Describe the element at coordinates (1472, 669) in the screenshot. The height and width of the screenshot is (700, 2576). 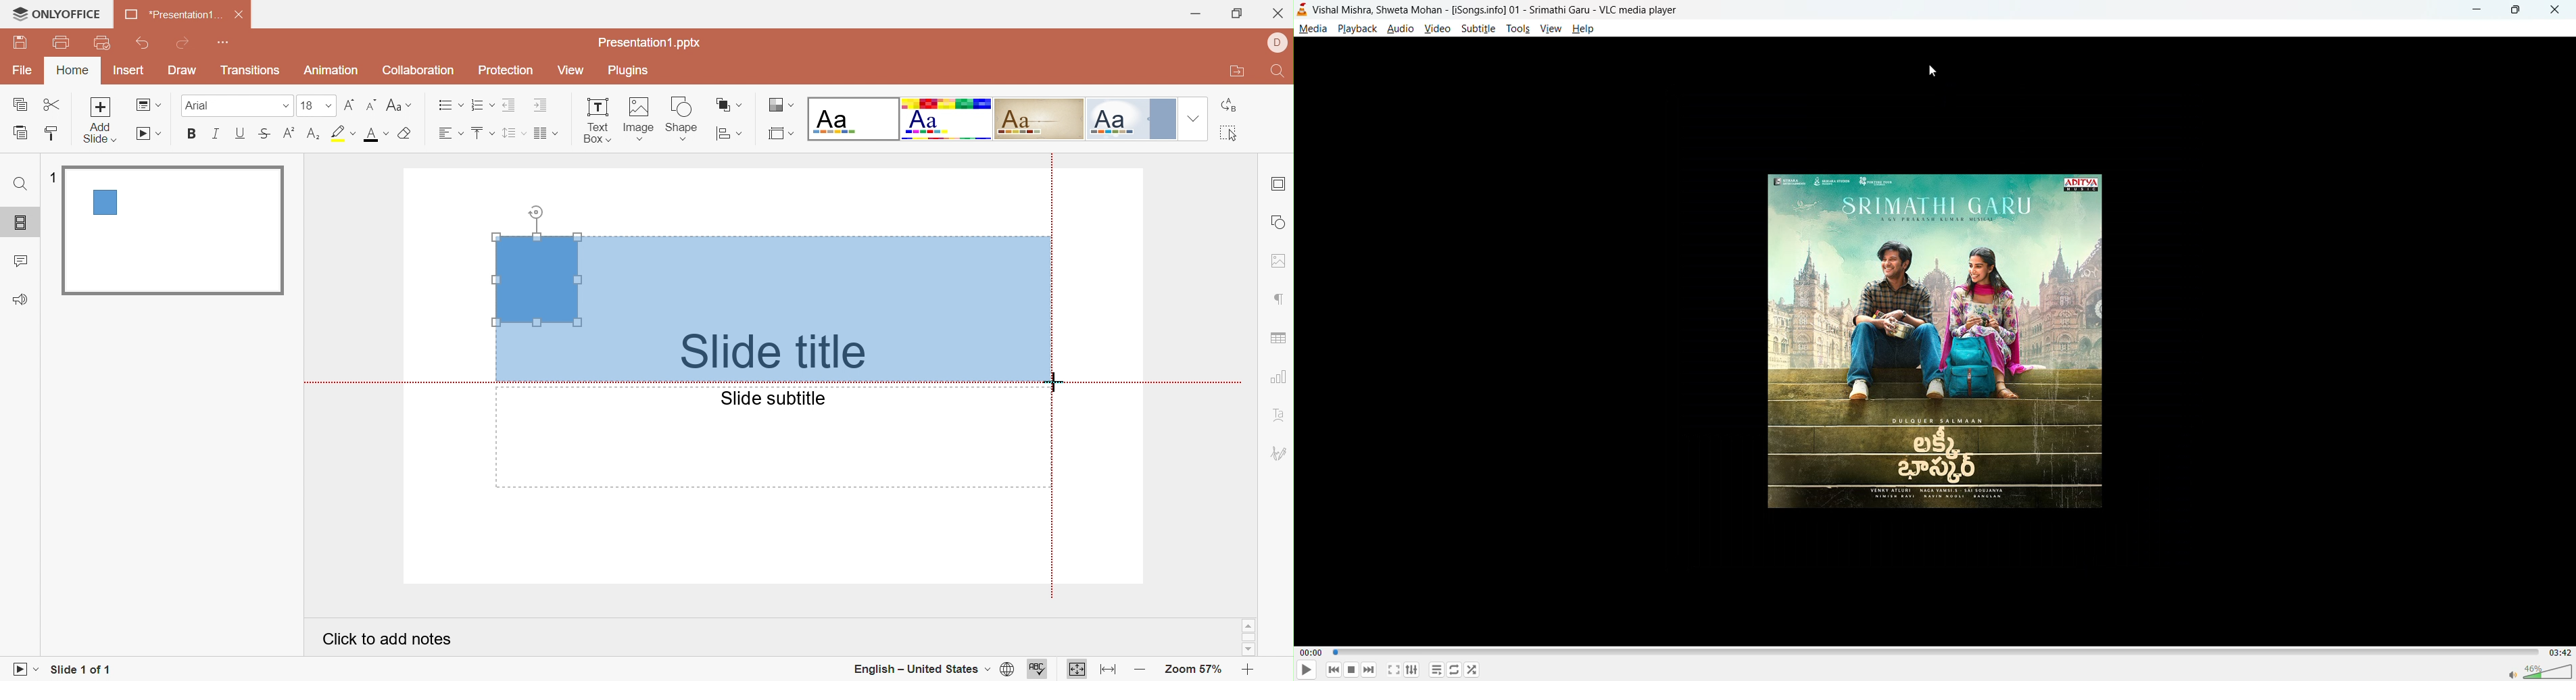
I see `random` at that location.